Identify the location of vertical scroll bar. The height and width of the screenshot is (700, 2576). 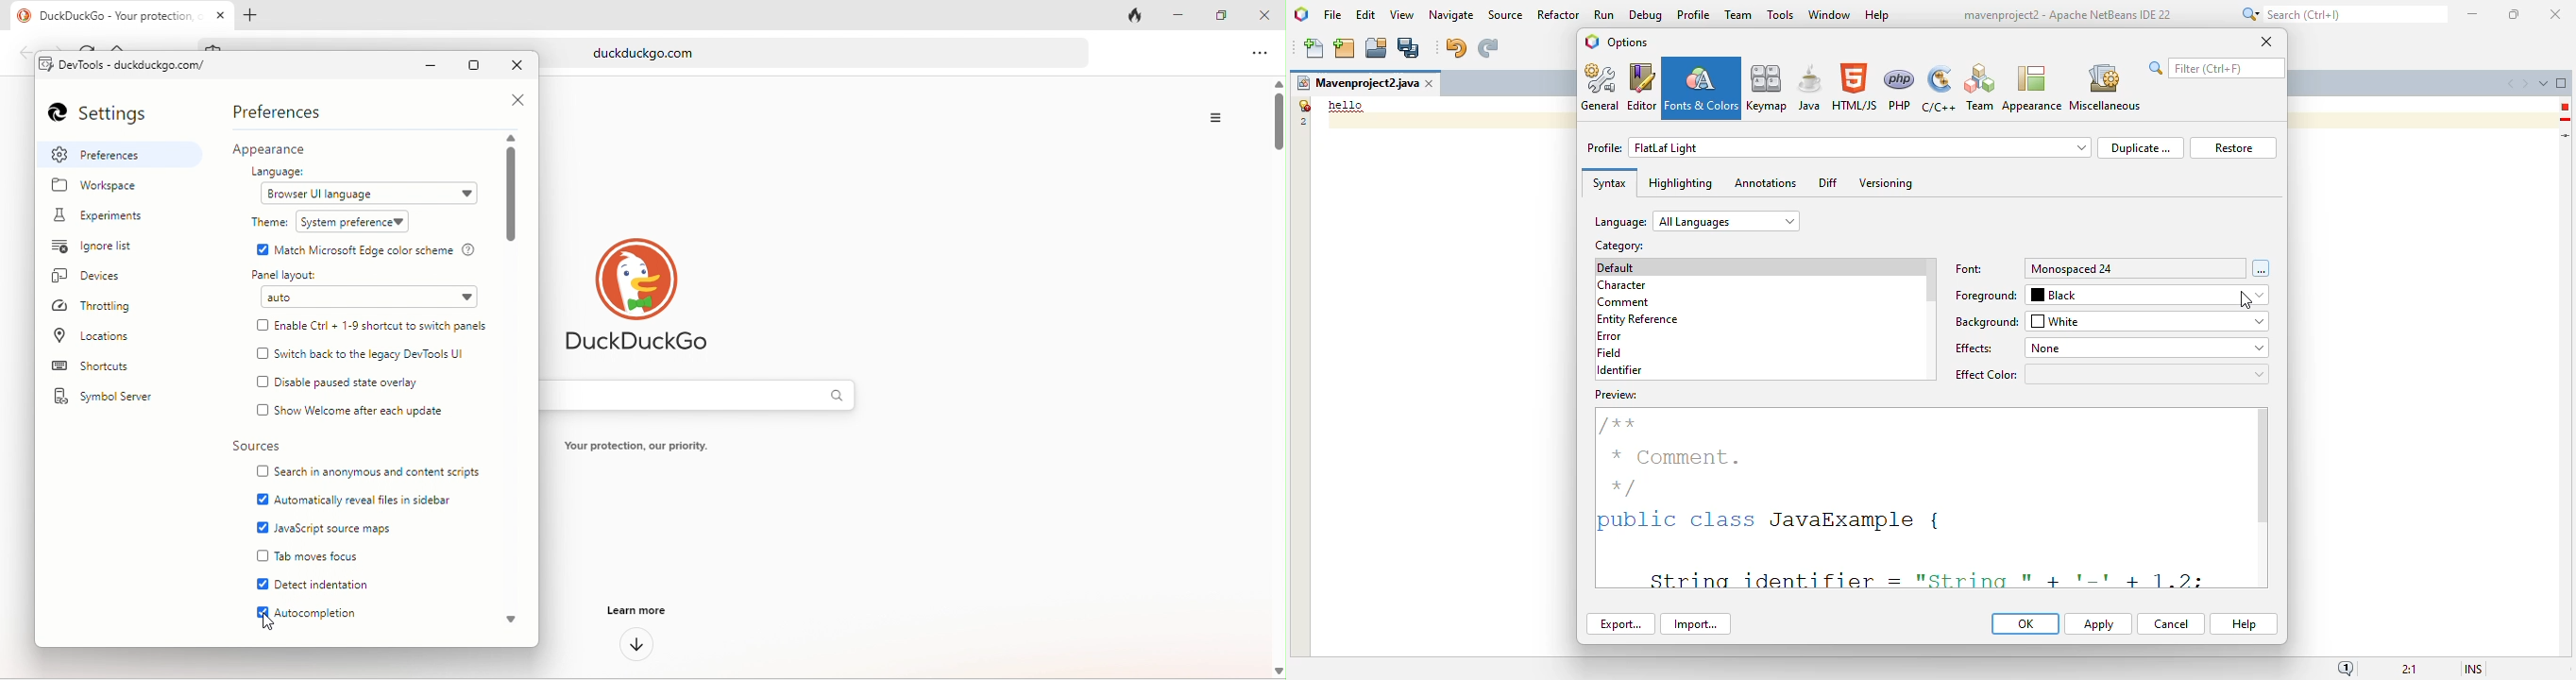
(512, 197).